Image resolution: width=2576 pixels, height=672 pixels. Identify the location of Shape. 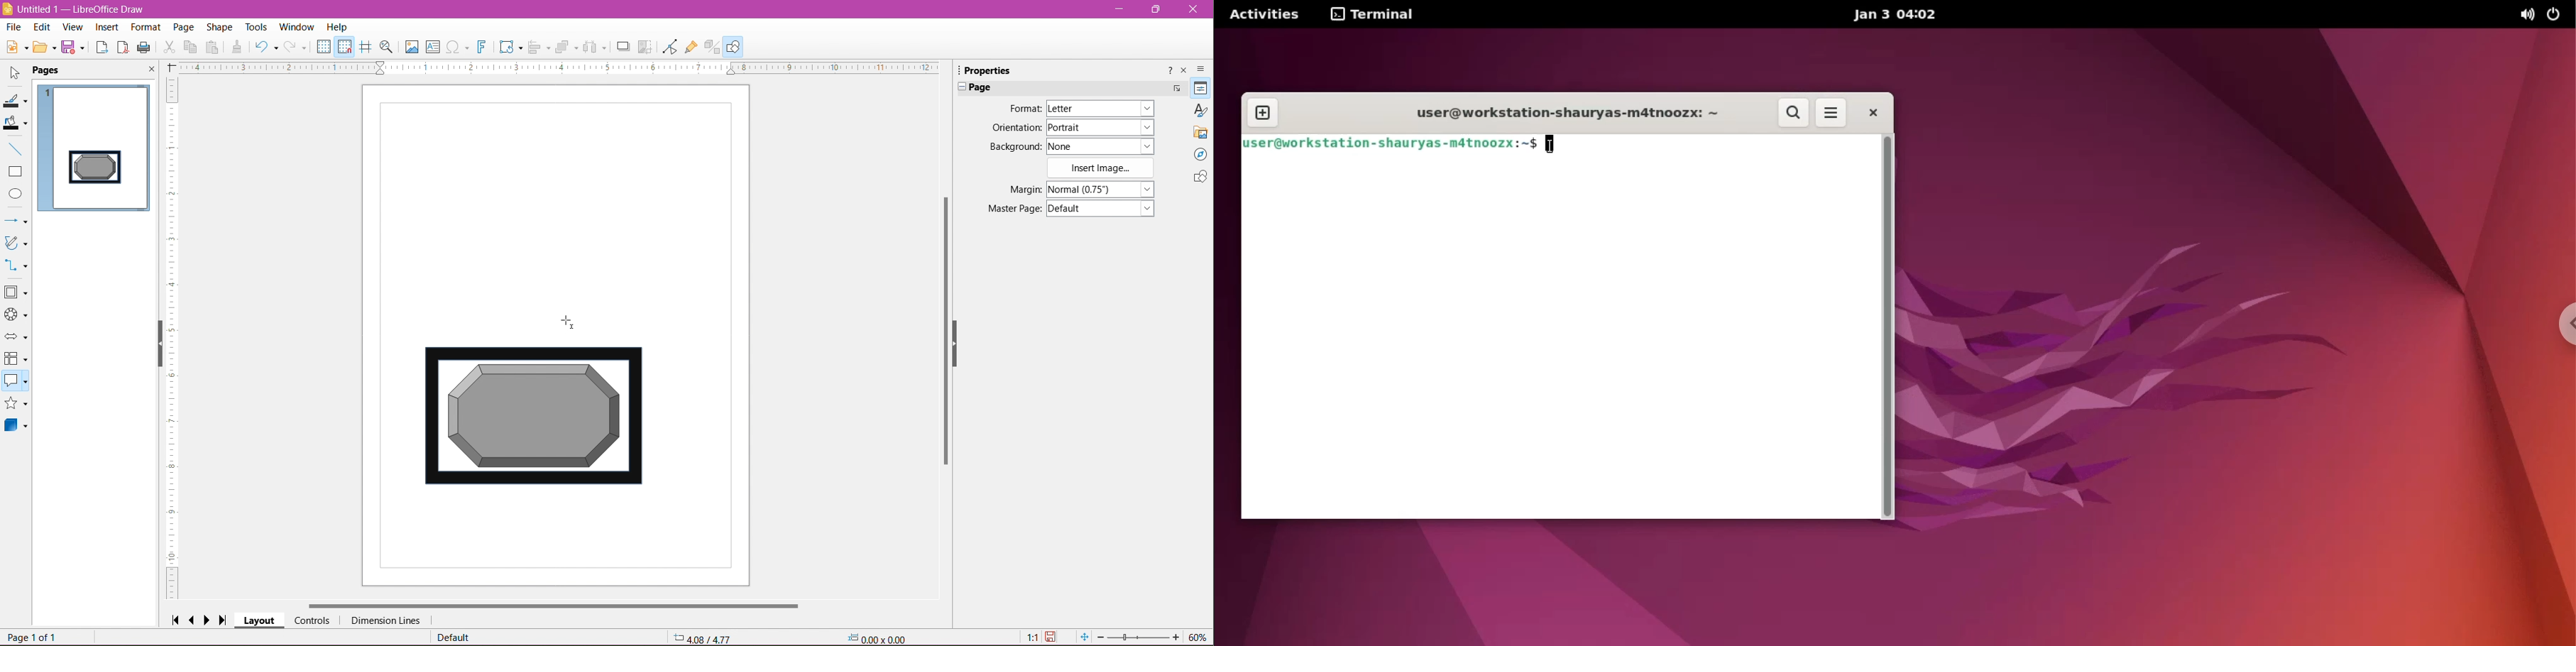
(219, 27).